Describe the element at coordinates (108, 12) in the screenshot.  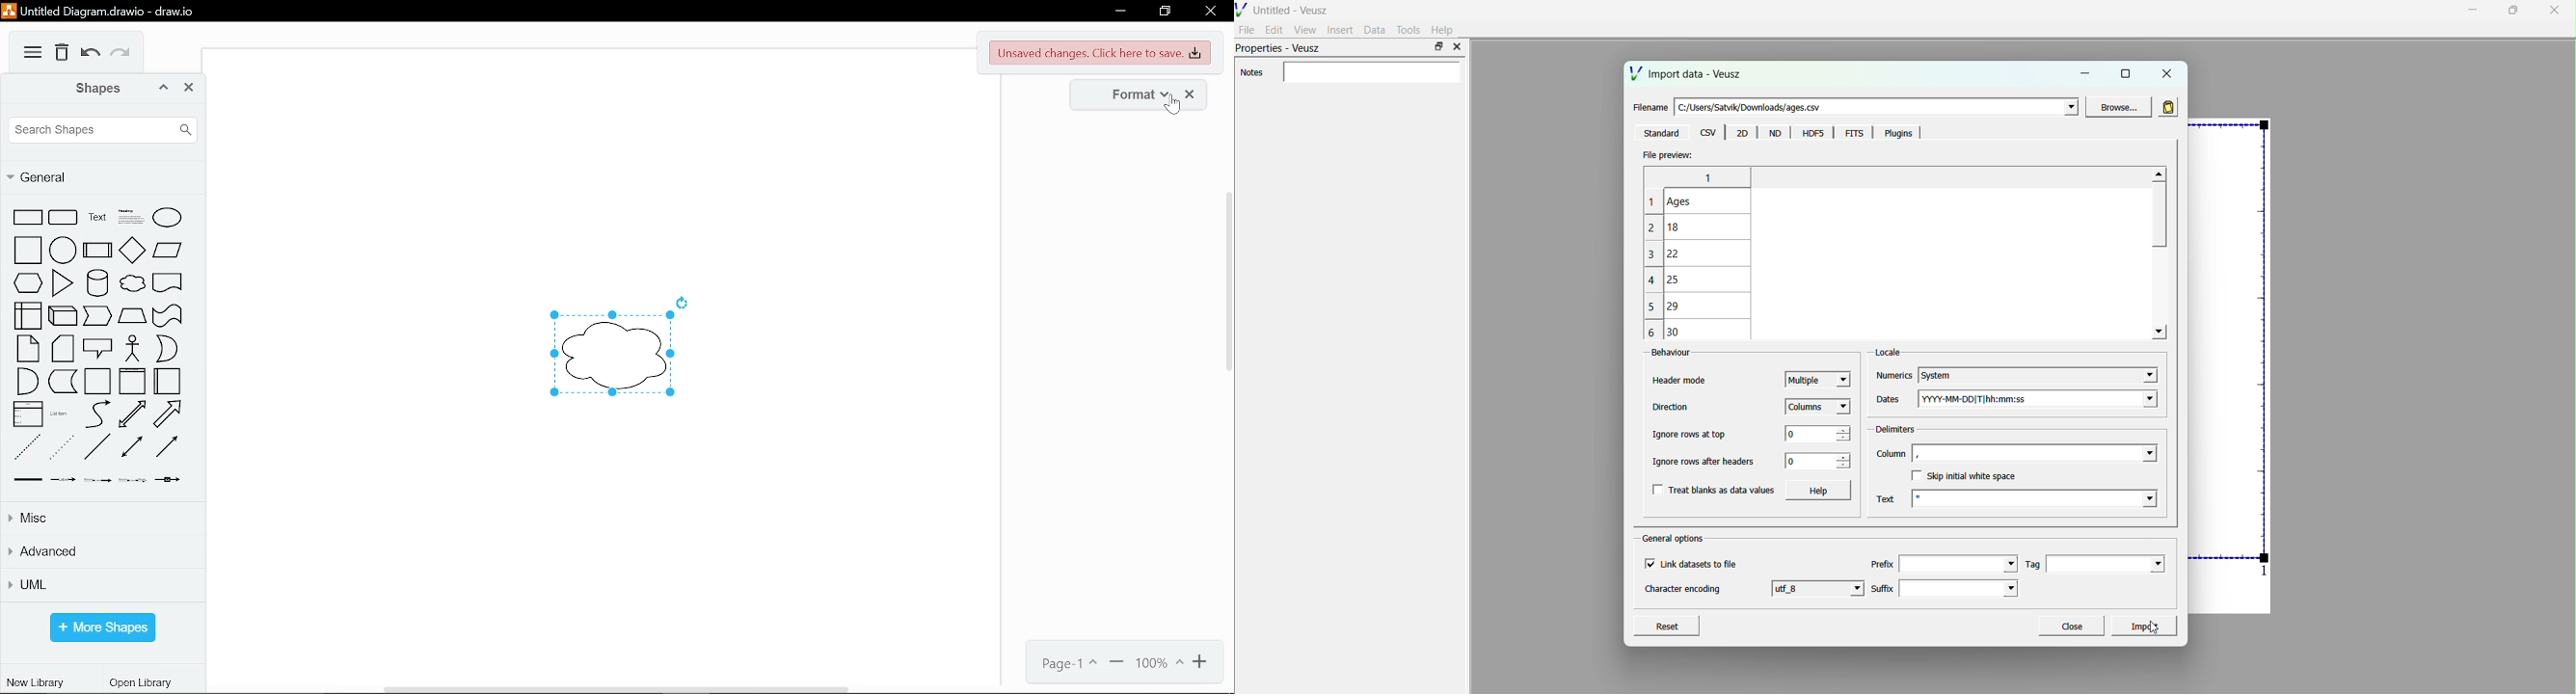
I see `Untitled Diagram.drawio - draw.io` at that location.